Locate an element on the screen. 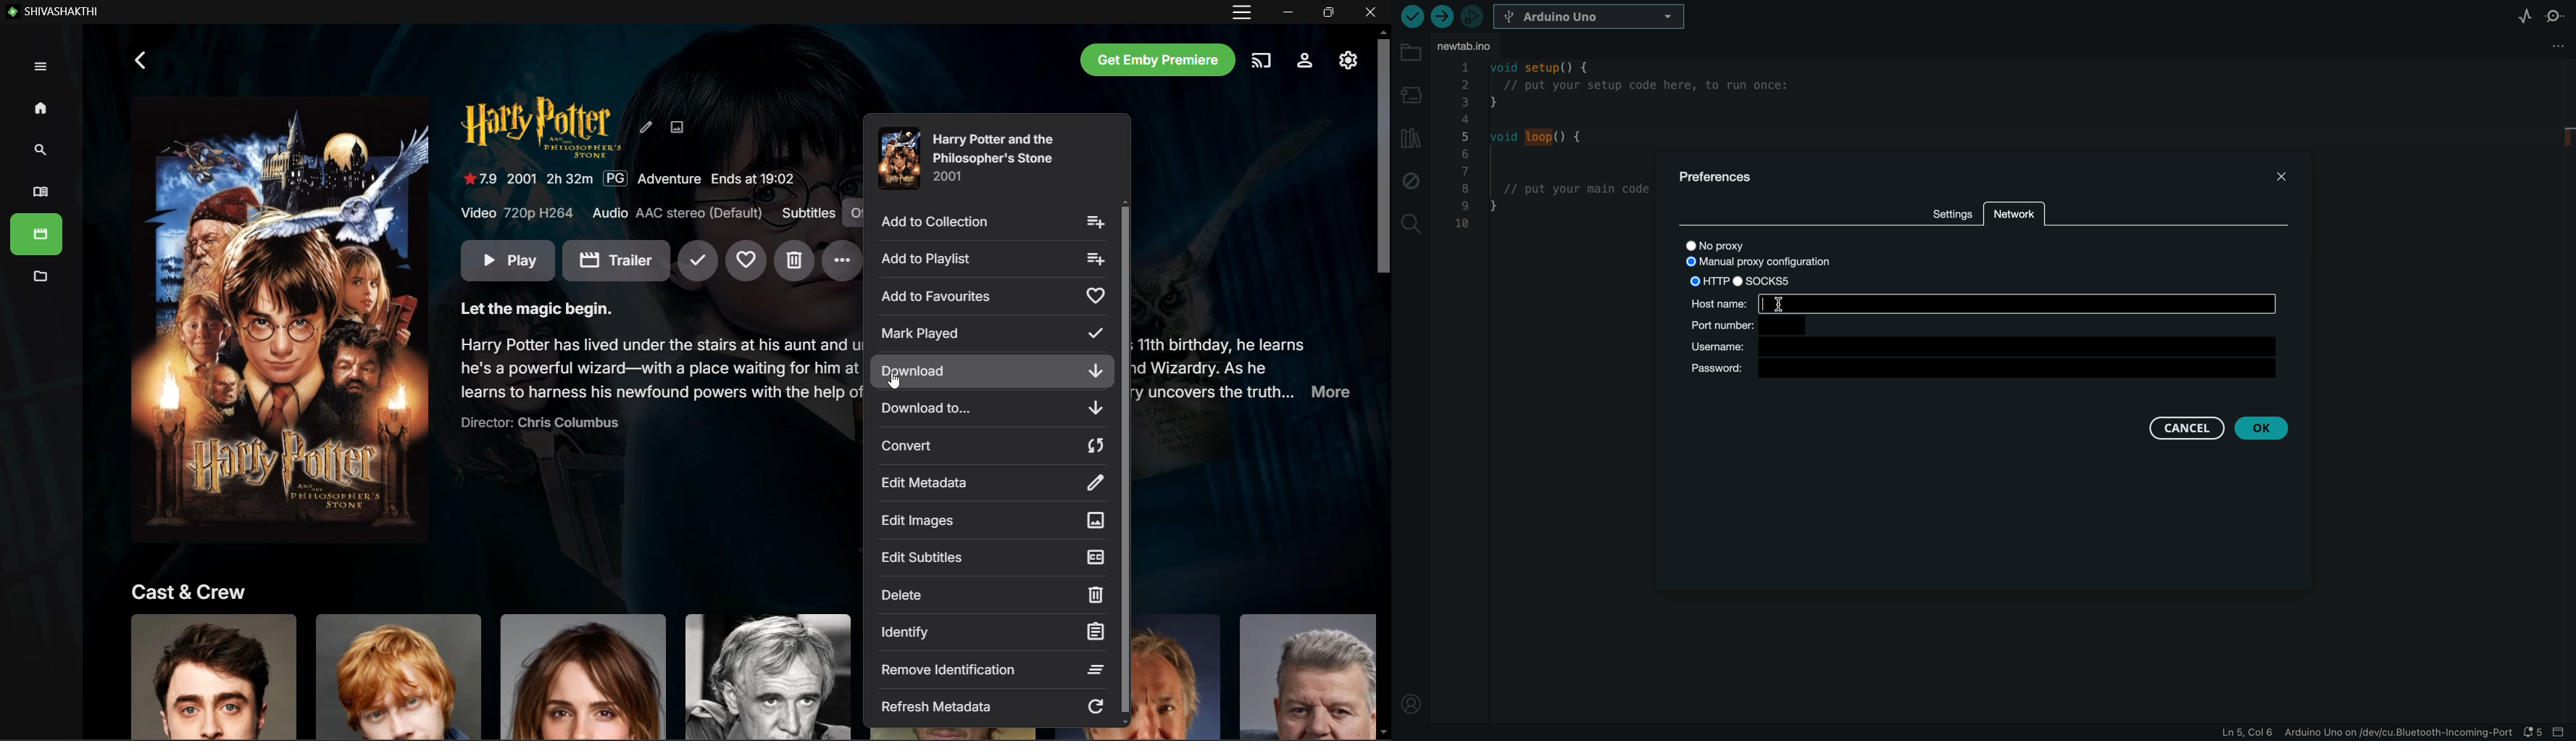 This screenshot has height=756, width=2576. board manager is located at coordinates (1411, 93).